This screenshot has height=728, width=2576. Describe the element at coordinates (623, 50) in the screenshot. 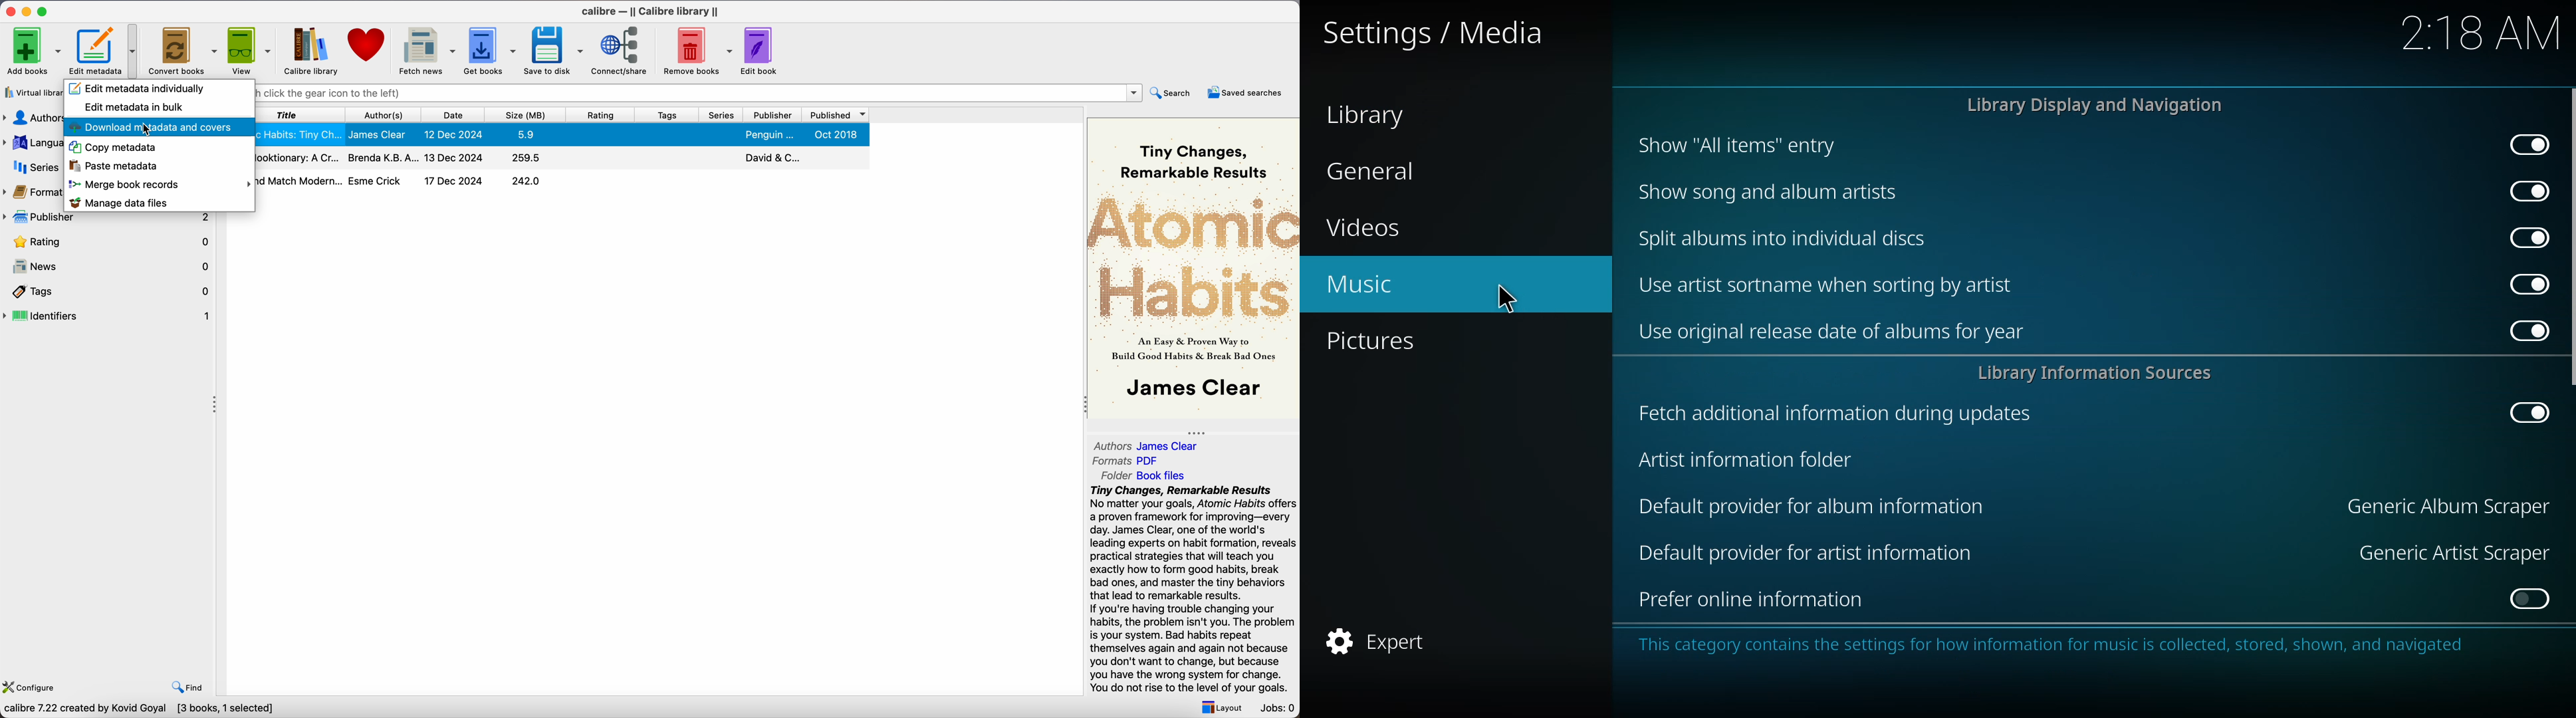

I see `connect/share` at that location.